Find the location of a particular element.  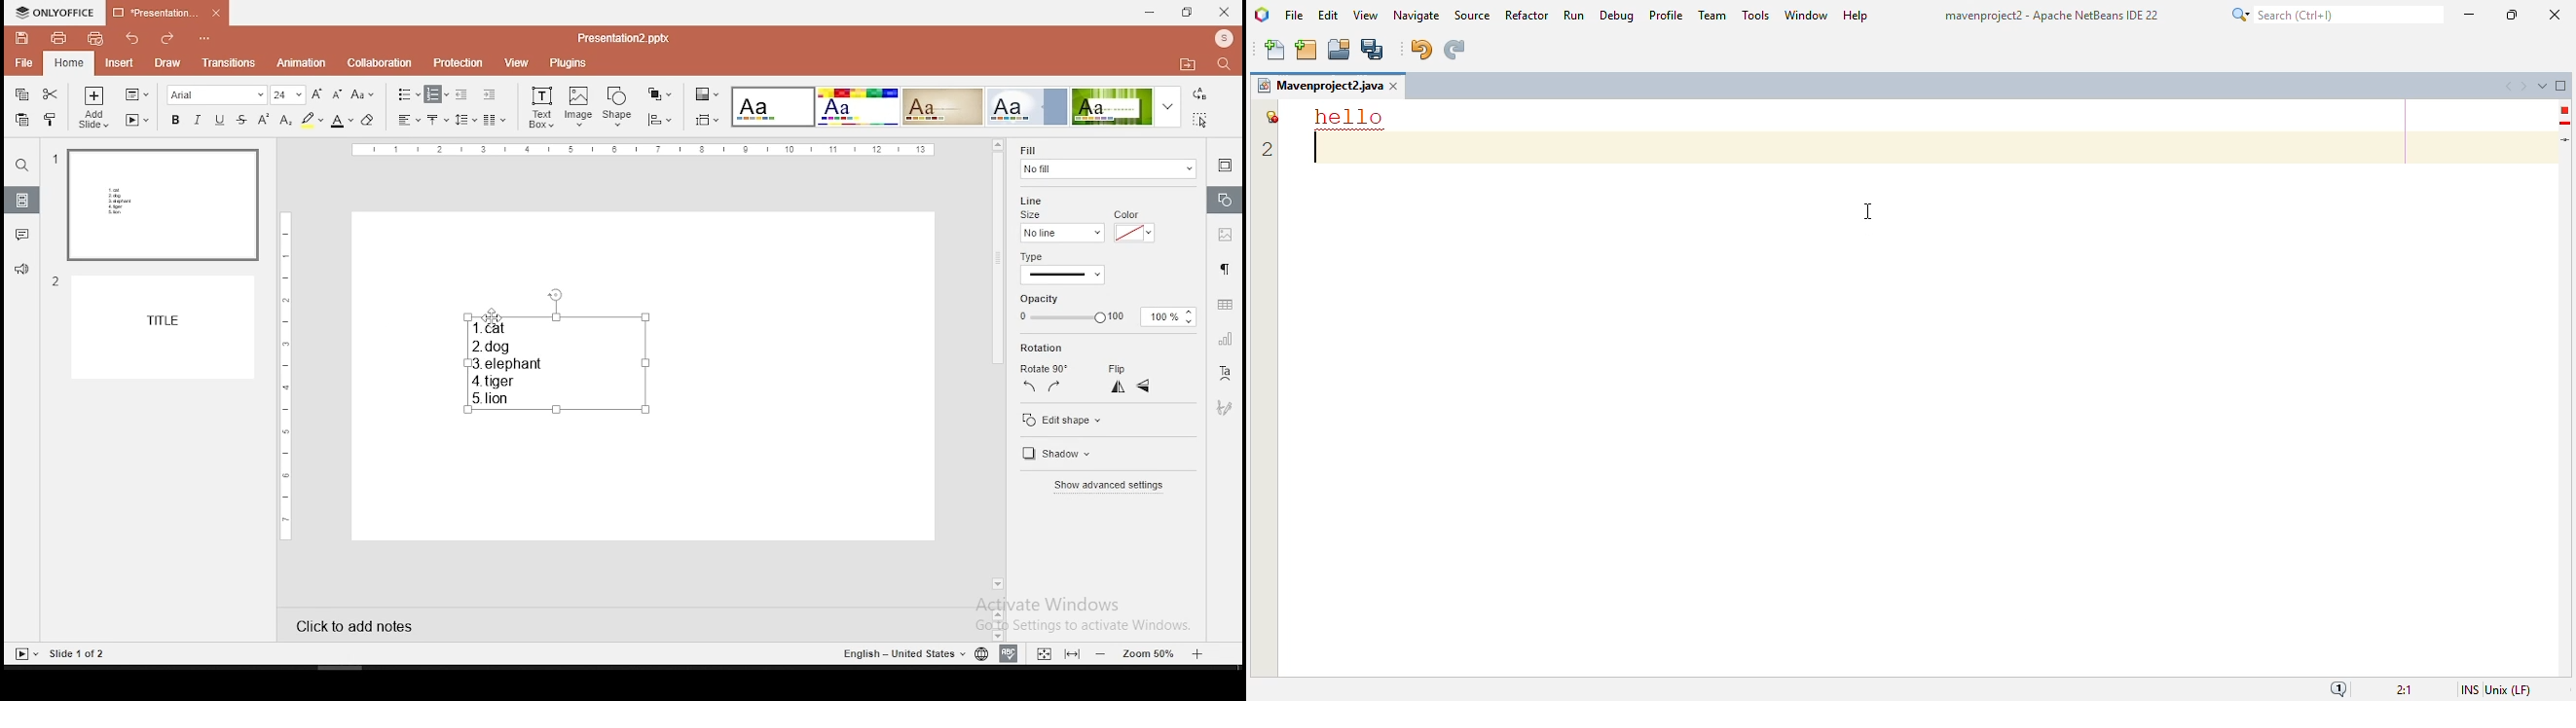

eraser tool is located at coordinates (370, 120).